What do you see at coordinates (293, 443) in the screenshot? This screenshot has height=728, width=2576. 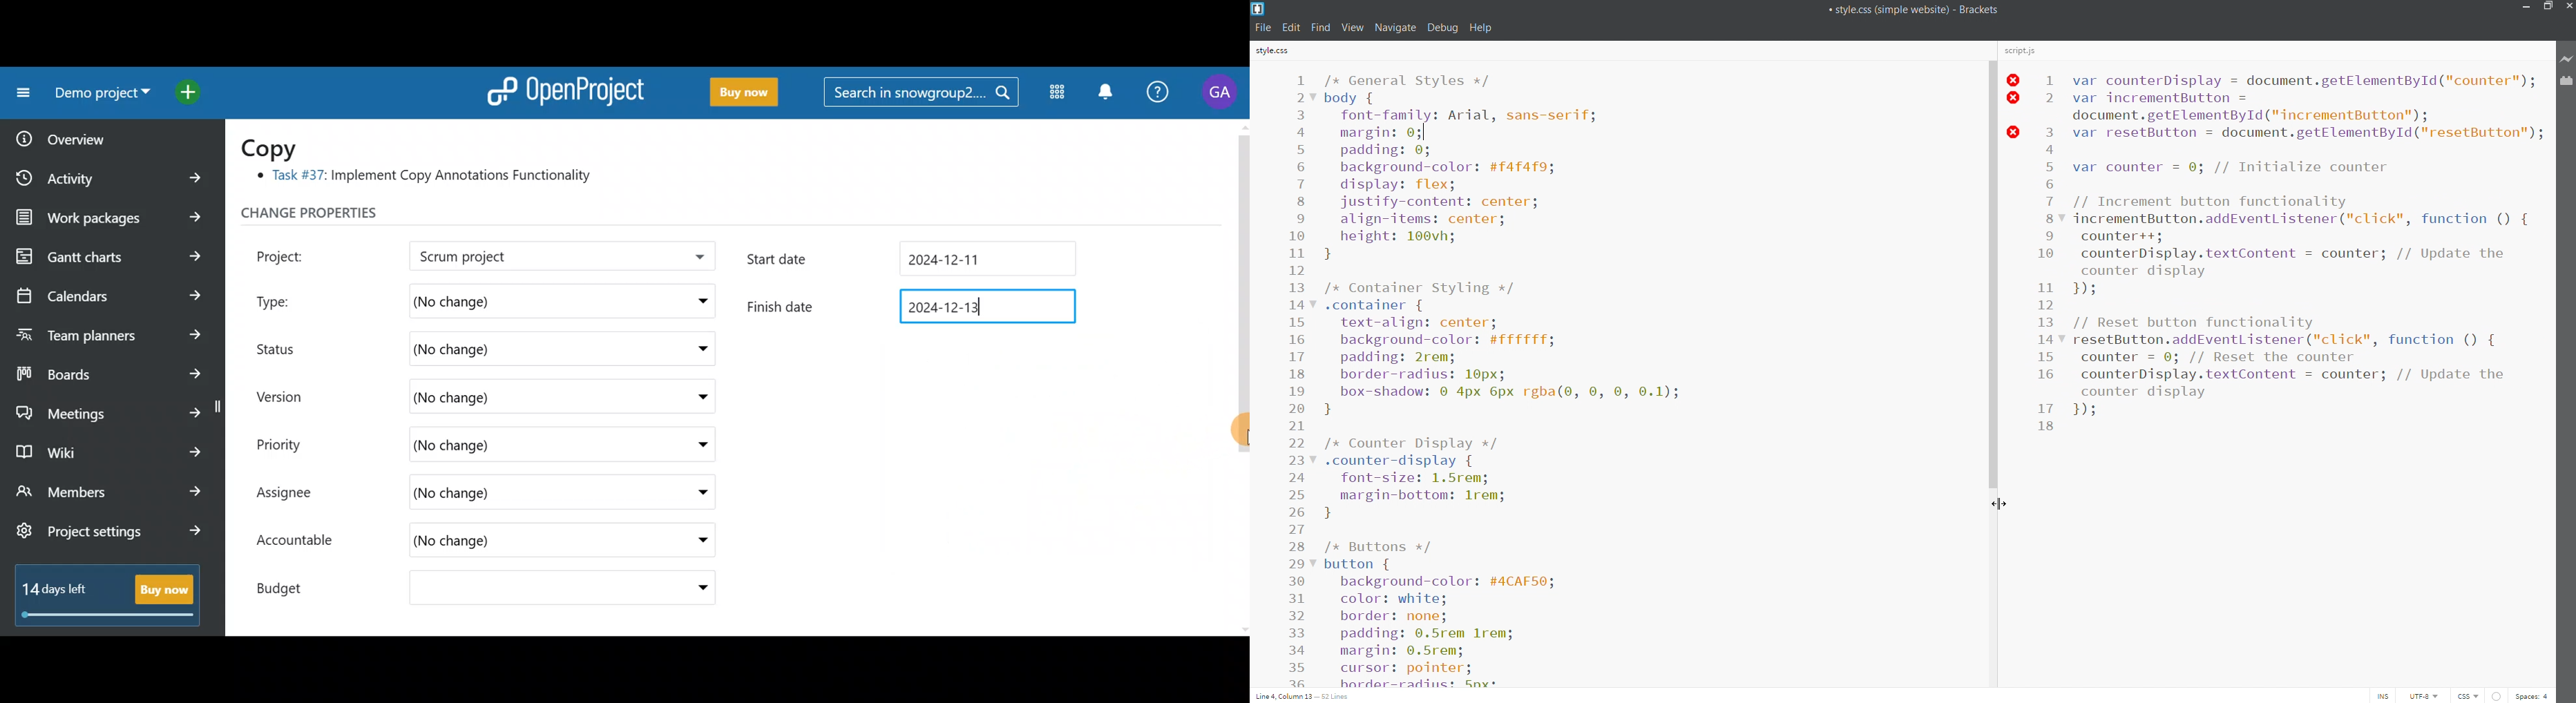 I see `Priority` at bounding box center [293, 443].